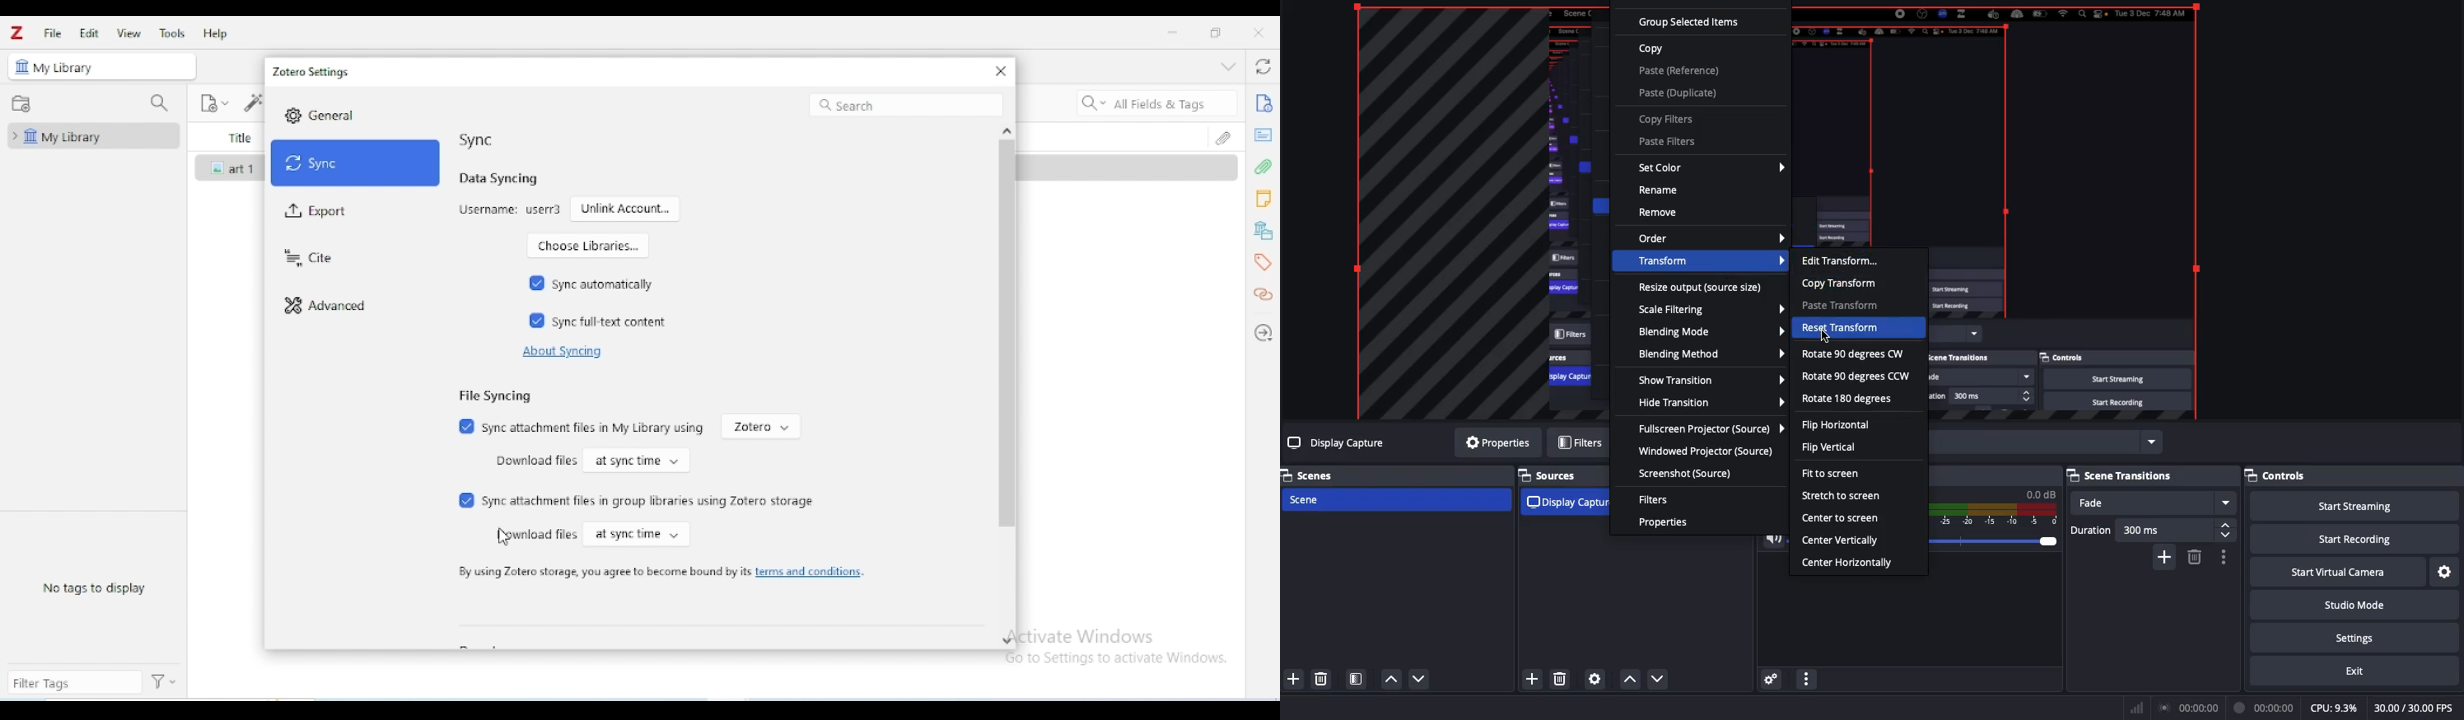 This screenshot has height=728, width=2464. I want to click on Transform, so click(1706, 264).